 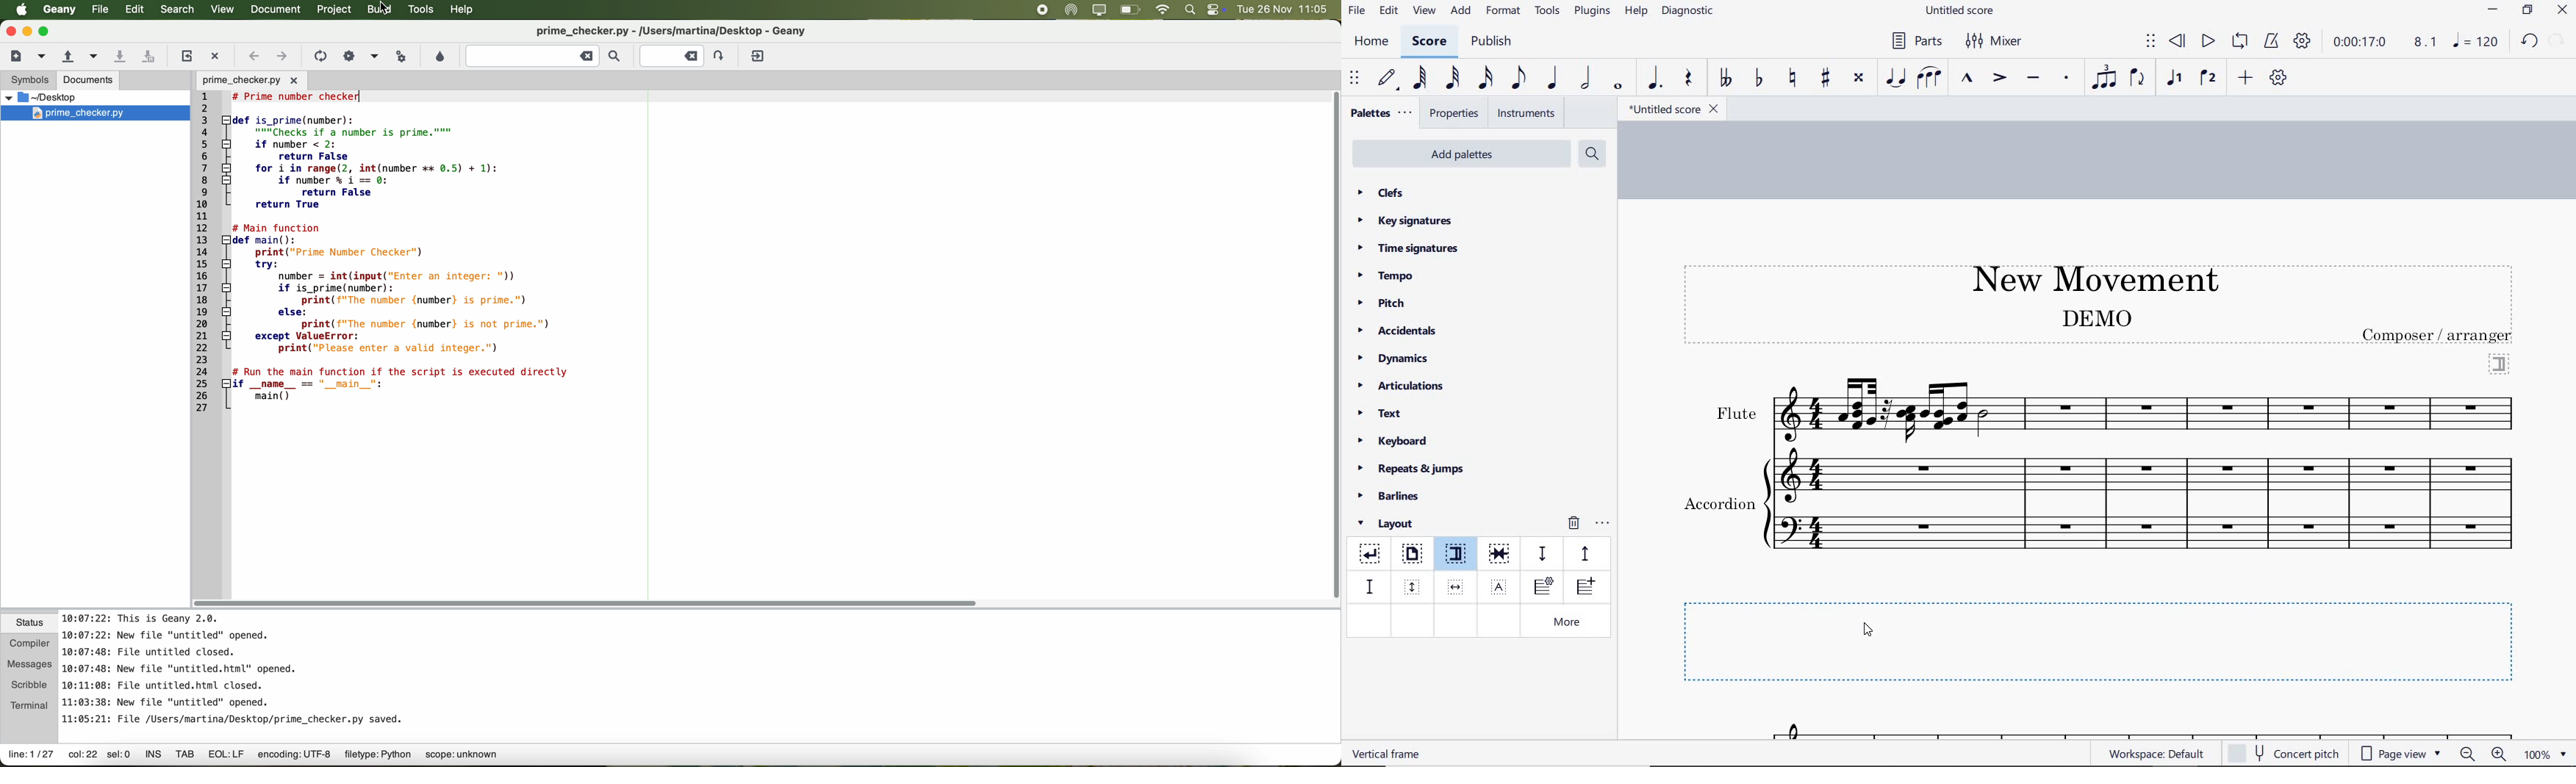 I want to click on rest, so click(x=1689, y=79).